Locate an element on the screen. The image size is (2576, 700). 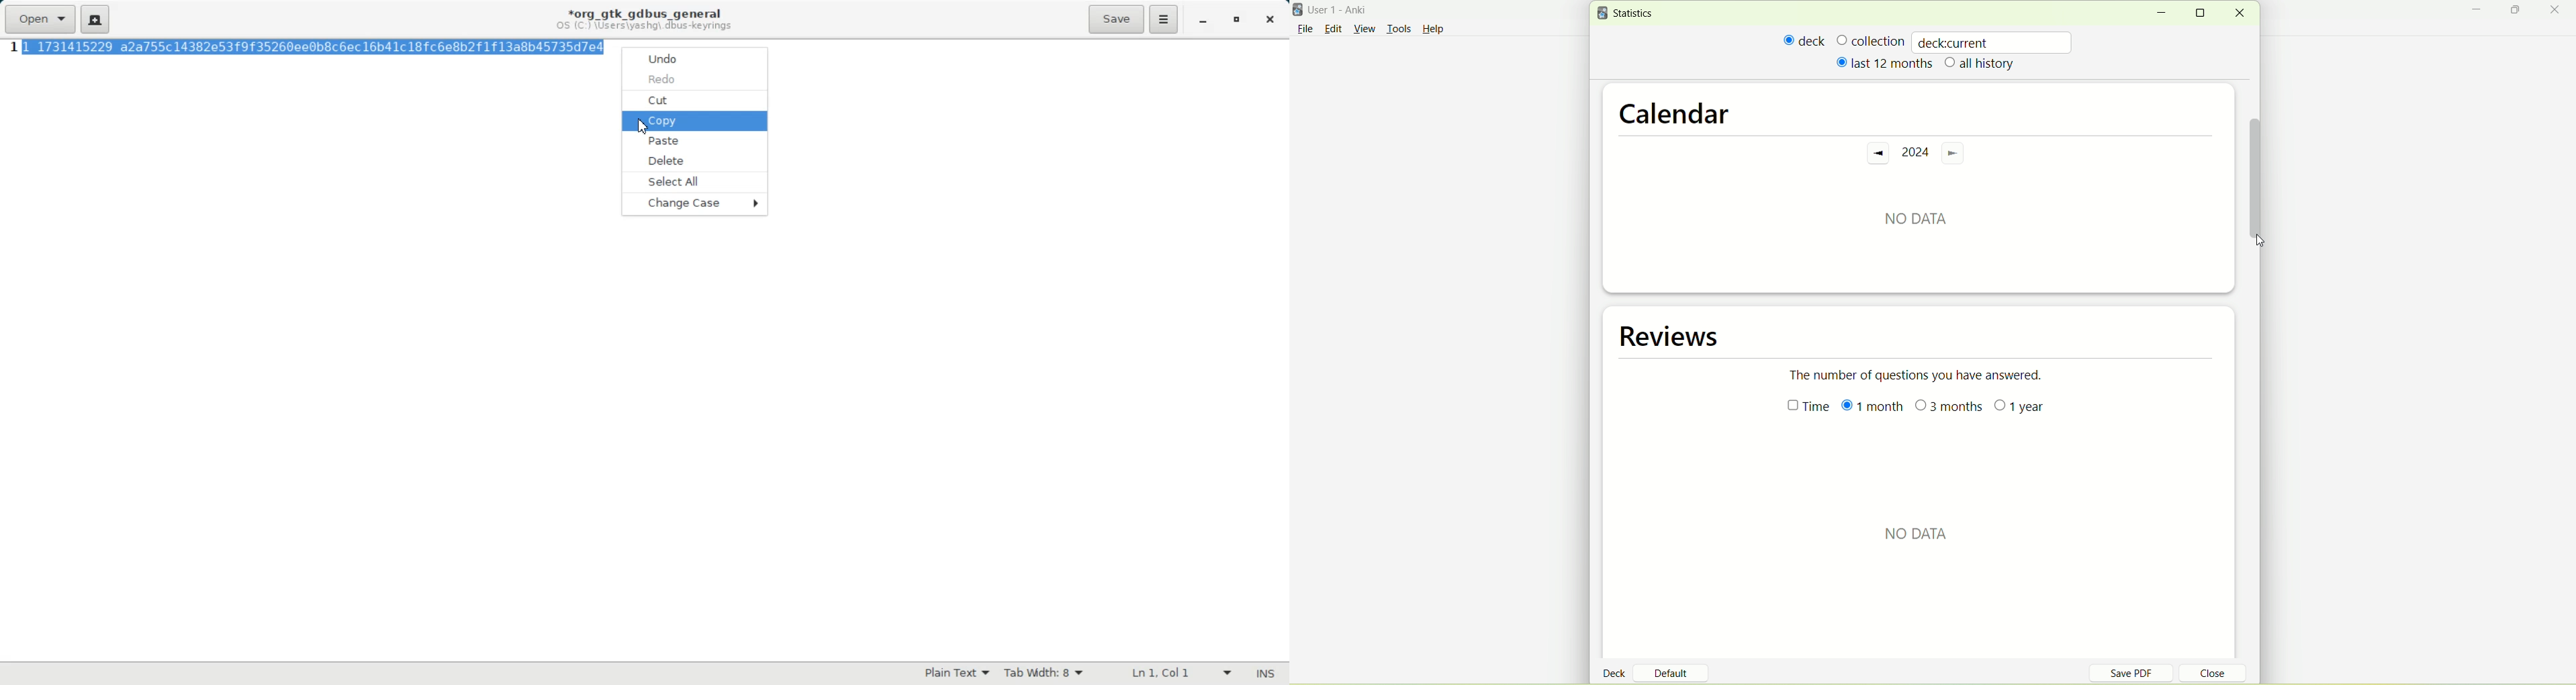
Maximize is located at coordinates (1238, 21).